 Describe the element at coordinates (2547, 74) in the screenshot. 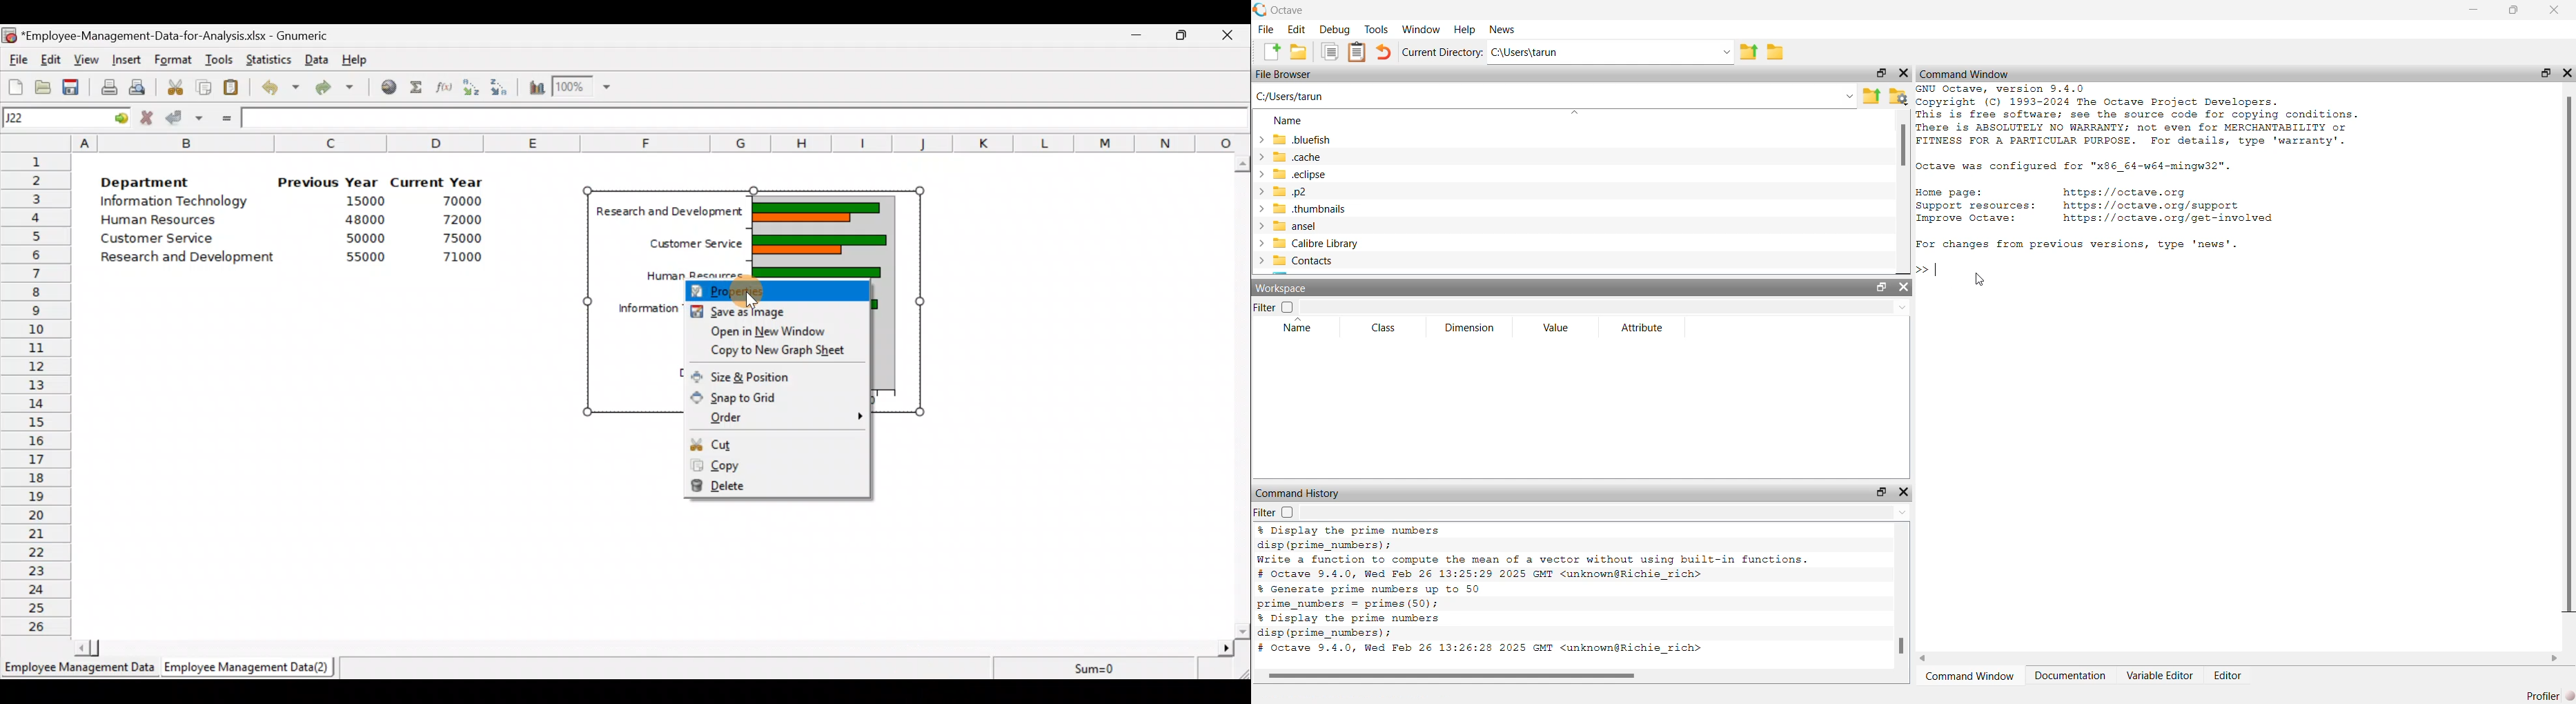

I see `open in separate window` at that location.